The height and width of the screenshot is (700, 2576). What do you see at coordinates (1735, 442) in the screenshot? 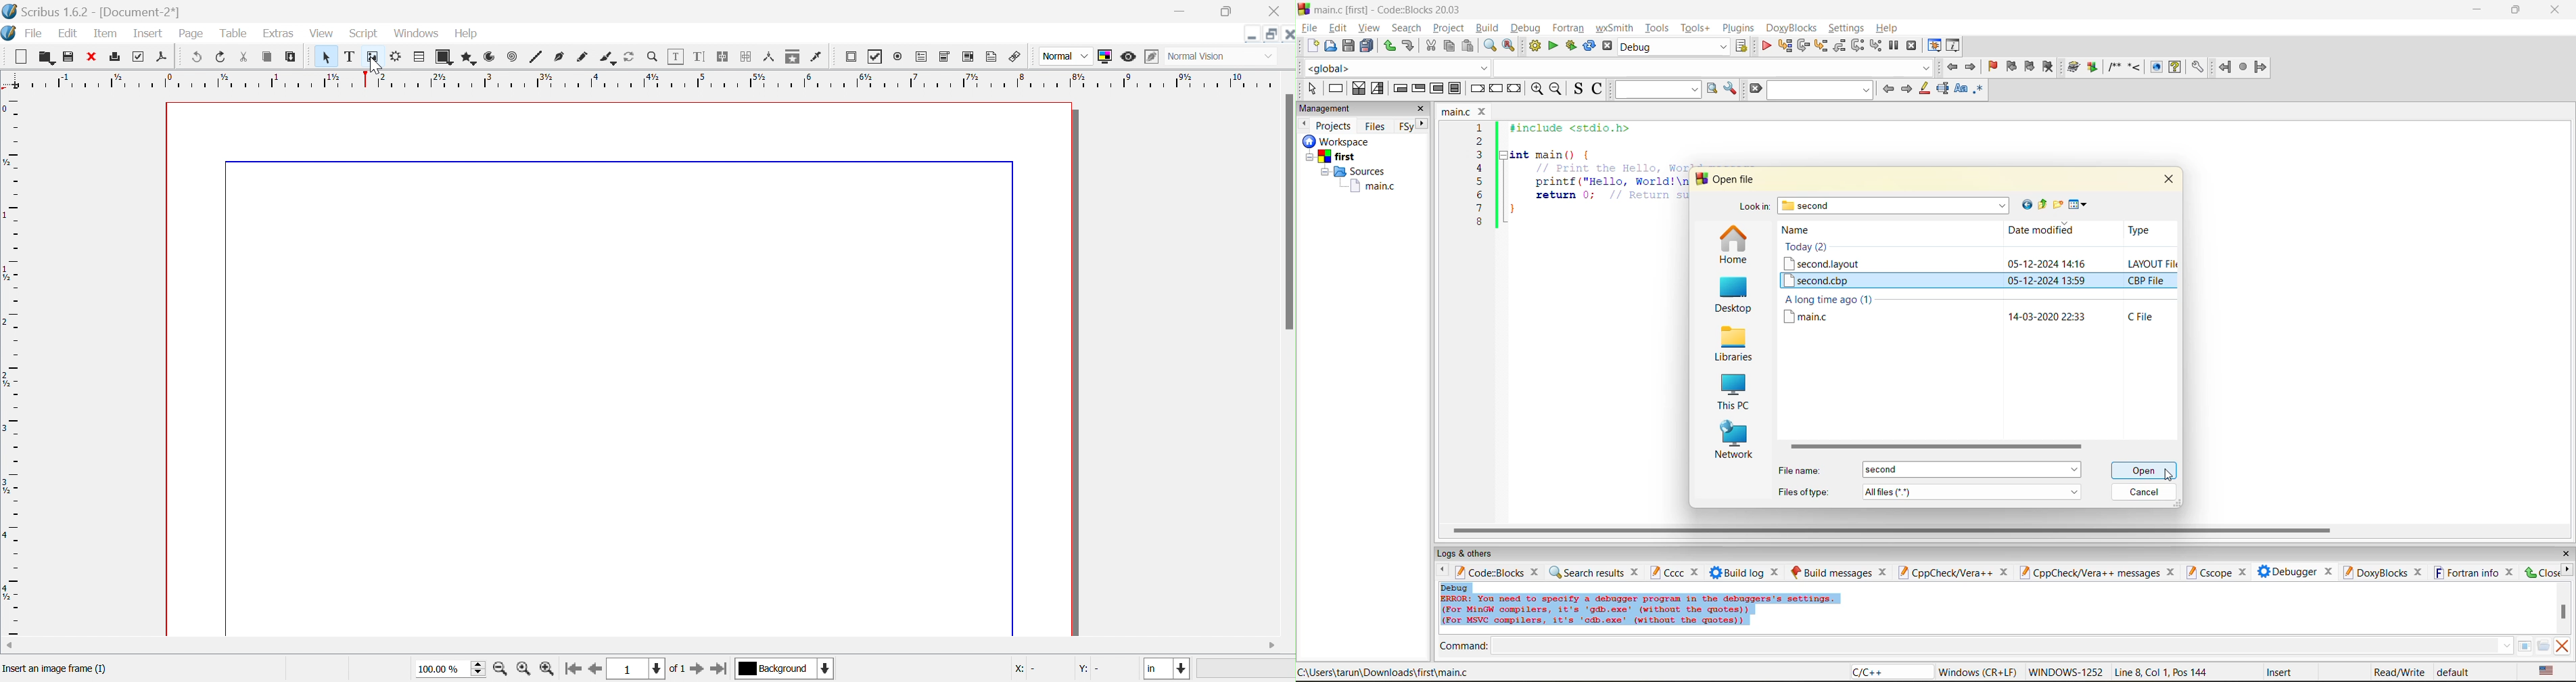
I see `network` at bounding box center [1735, 442].